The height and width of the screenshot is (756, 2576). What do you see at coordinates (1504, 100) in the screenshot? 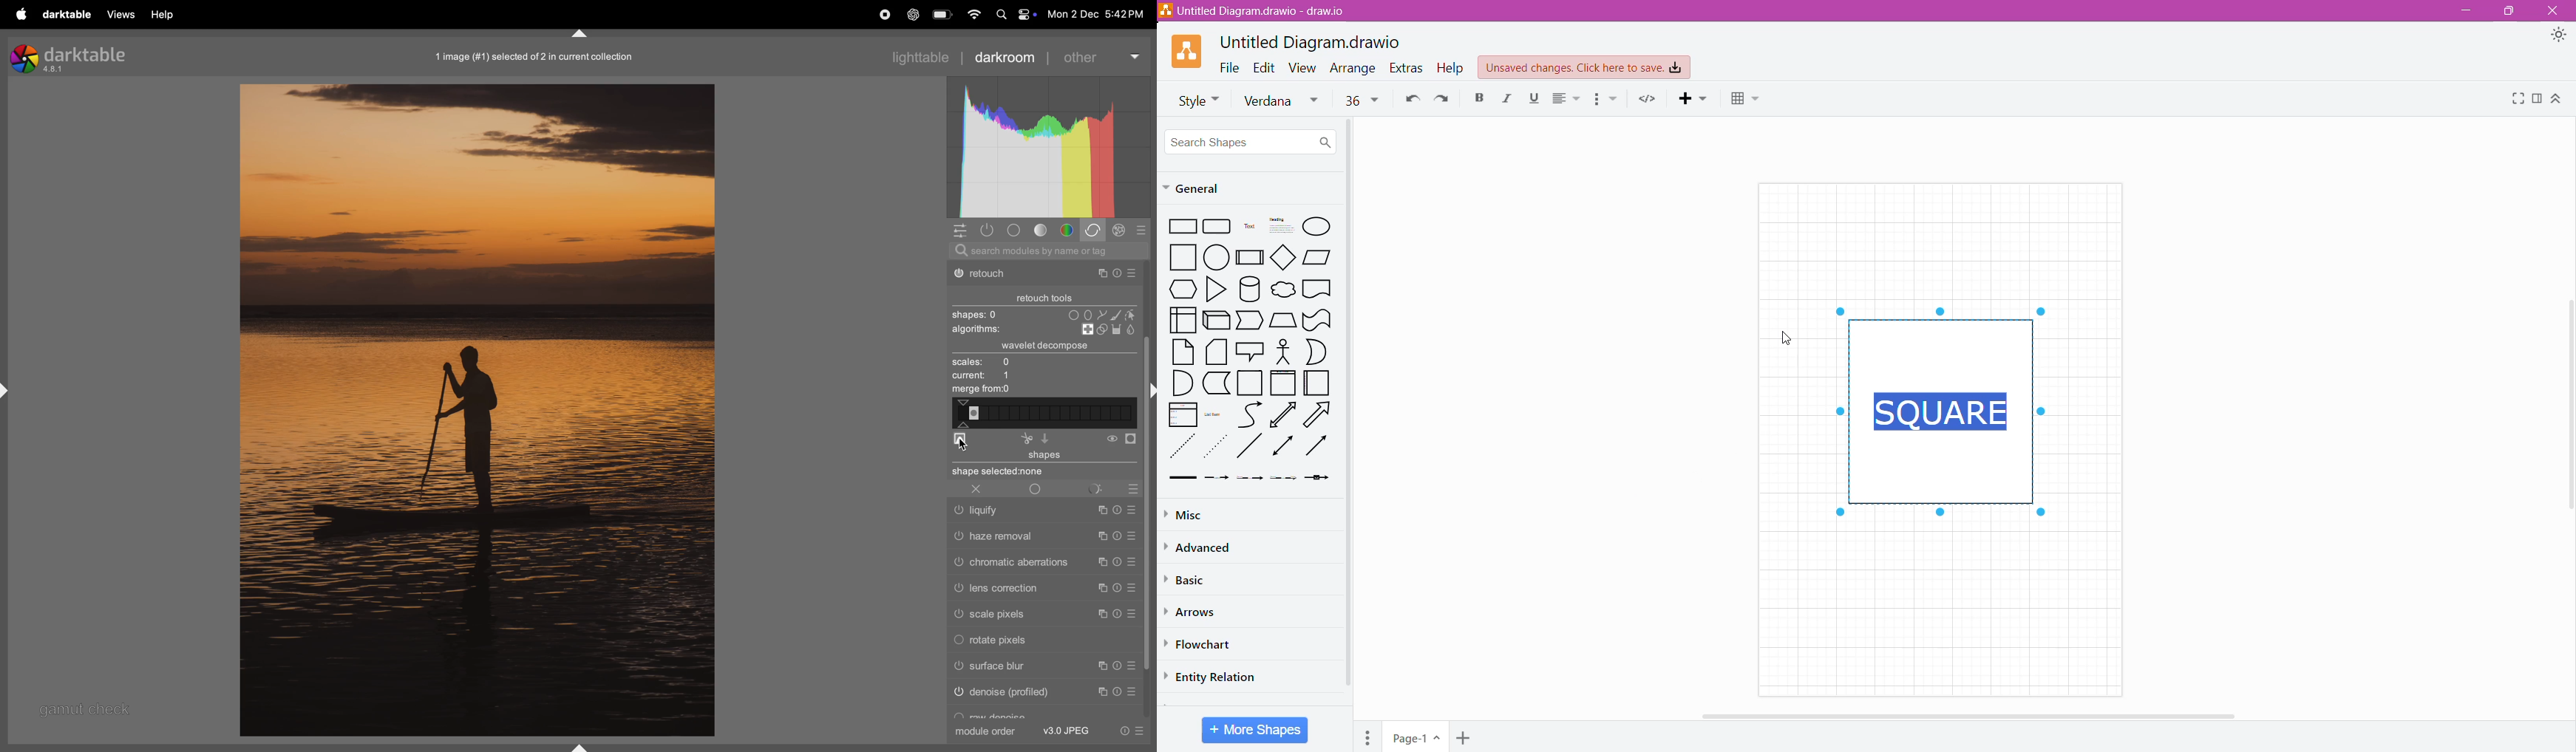
I see `Italic` at bounding box center [1504, 100].